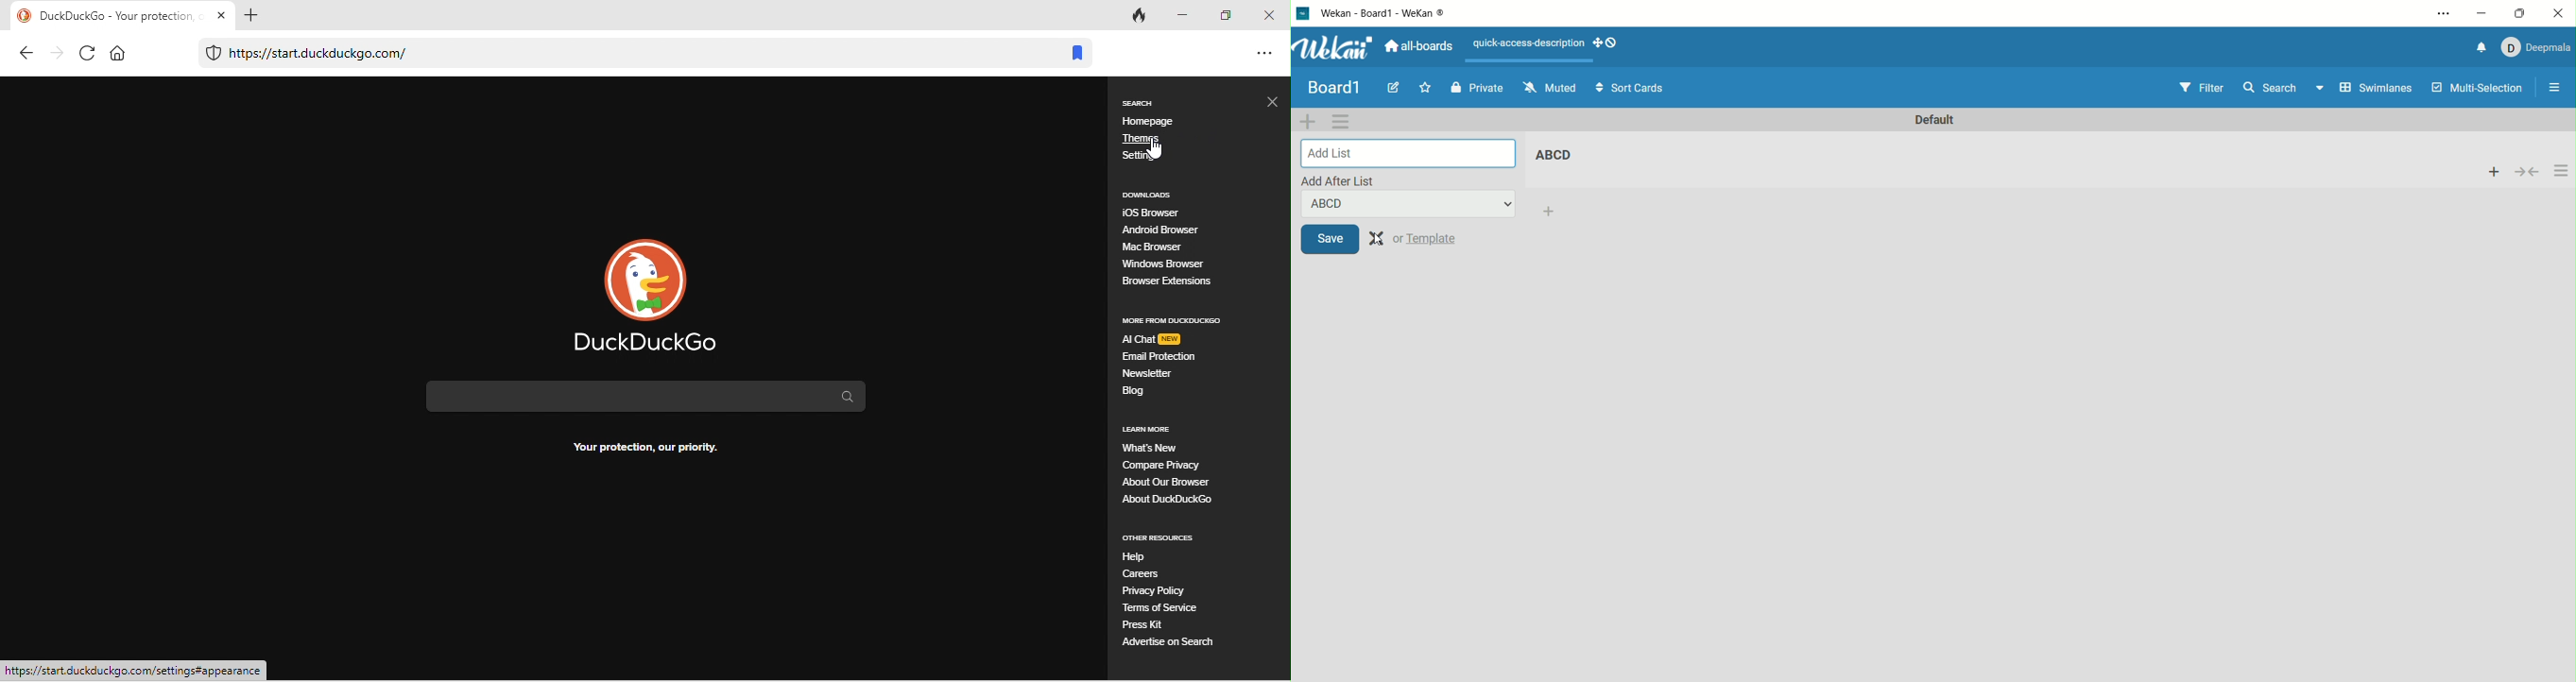 Image resolution: width=2576 pixels, height=700 pixels. Describe the element at coordinates (1552, 210) in the screenshot. I see `add list` at that location.